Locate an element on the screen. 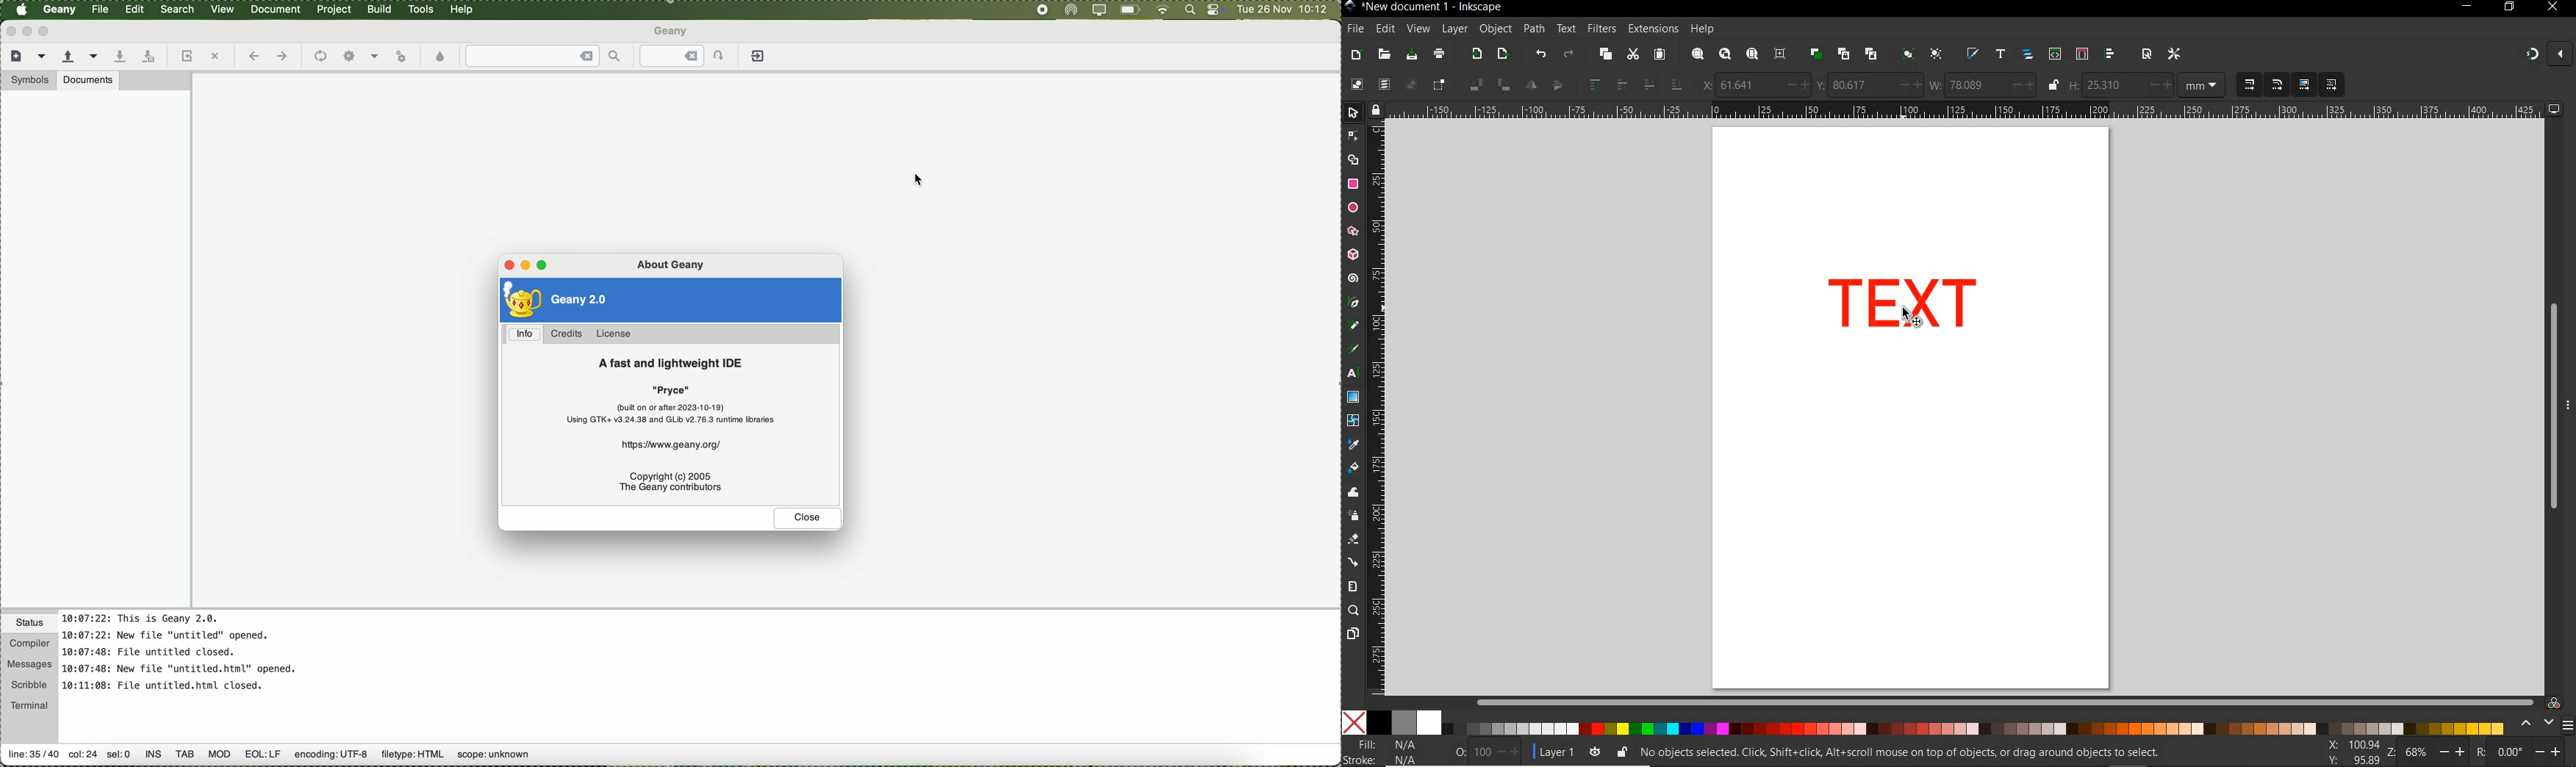 The height and width of the screenshot is (784, 2576). 3d box tool is located at coordinates (1355, 253).